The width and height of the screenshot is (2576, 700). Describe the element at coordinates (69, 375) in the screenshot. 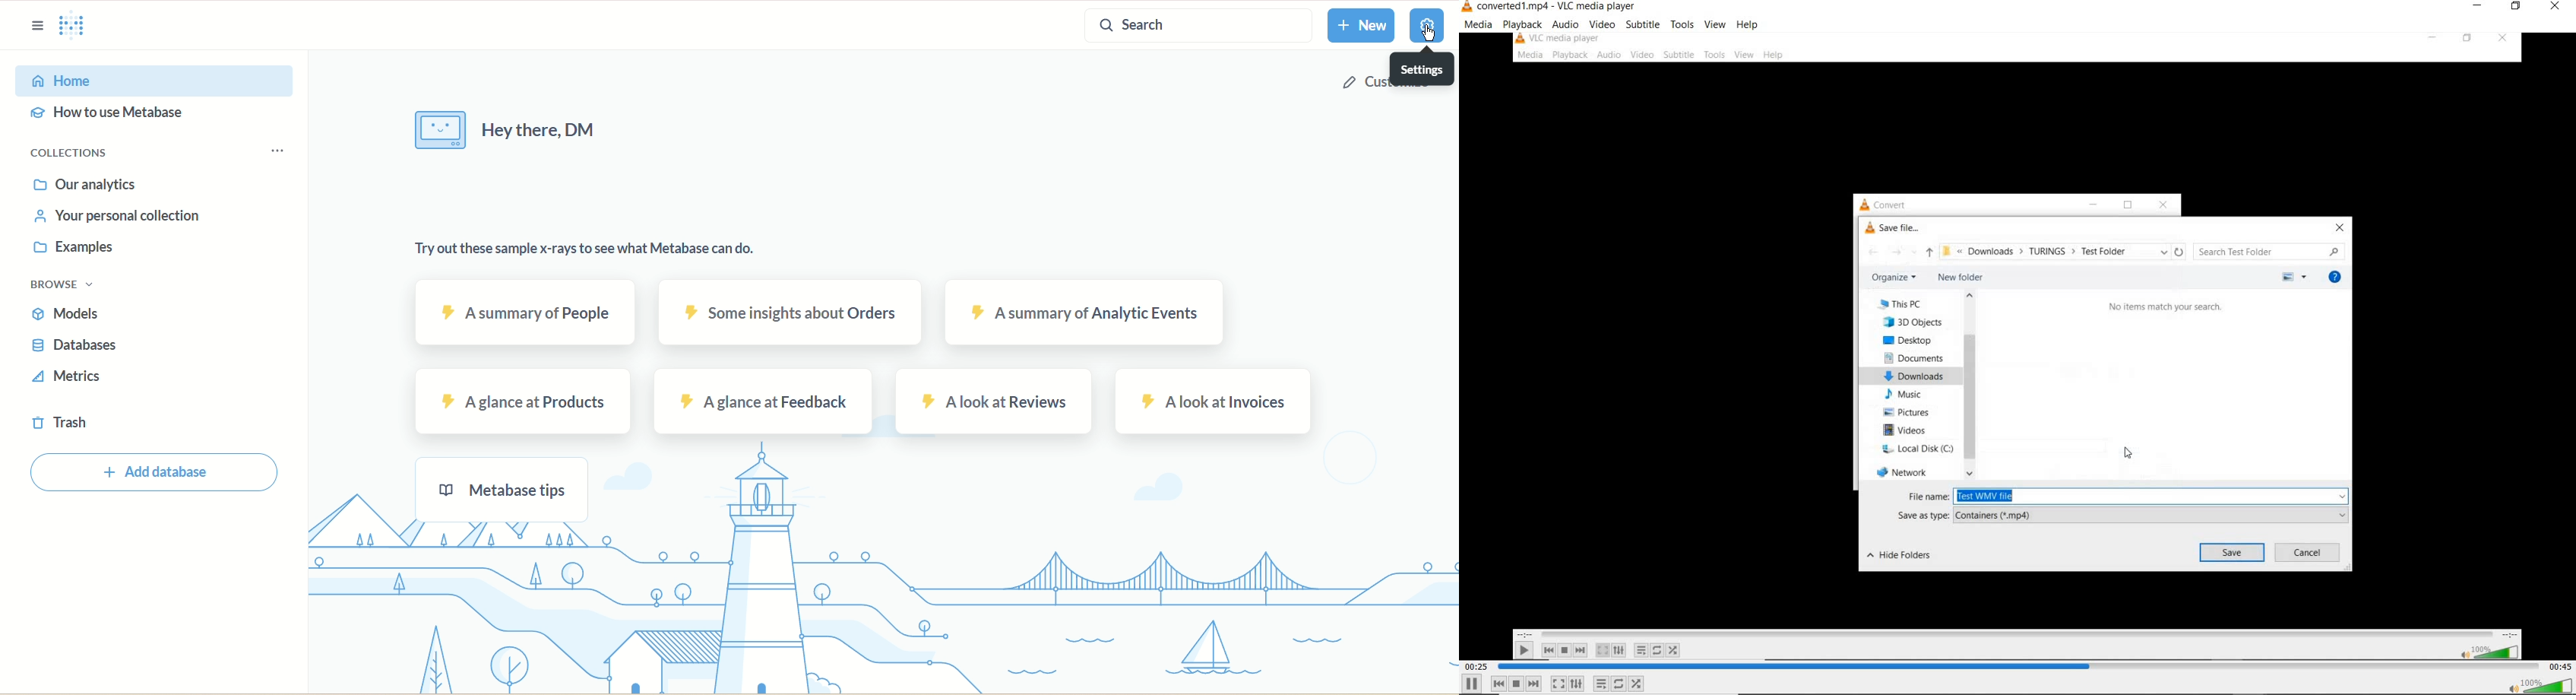

I see `Metrics` at that location.